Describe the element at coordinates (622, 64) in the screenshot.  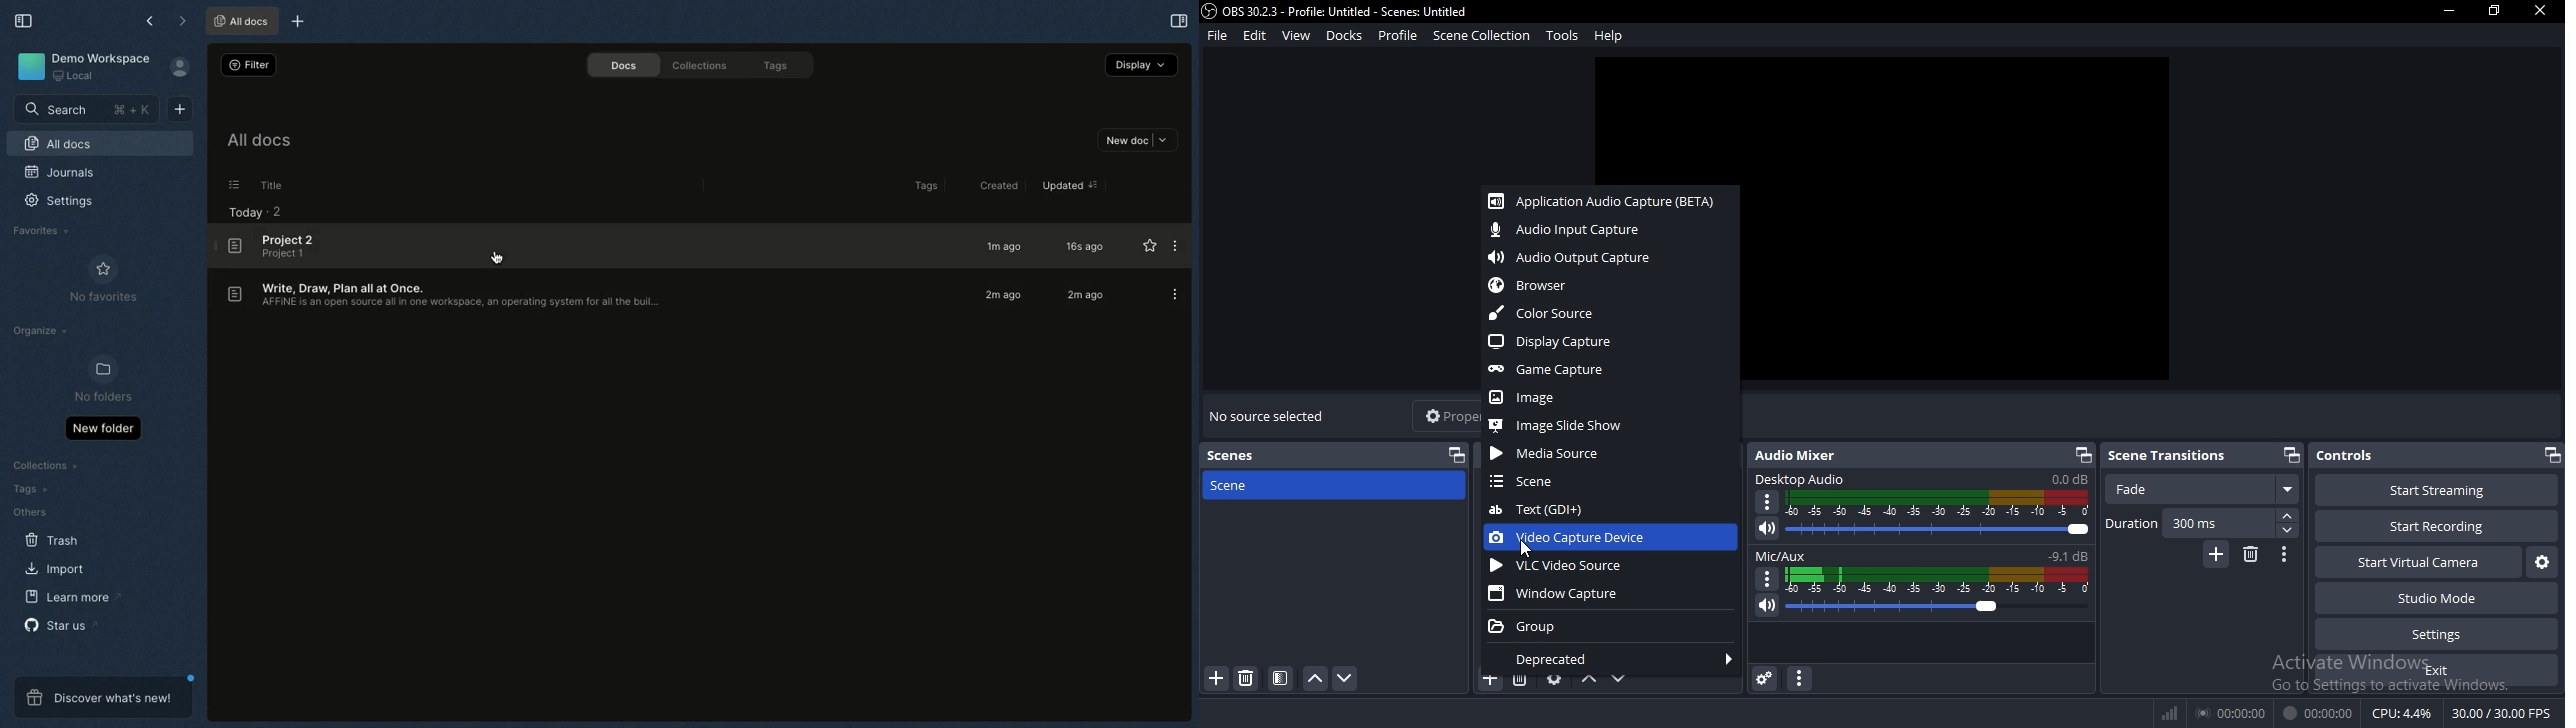
I see `Docs` at that location.